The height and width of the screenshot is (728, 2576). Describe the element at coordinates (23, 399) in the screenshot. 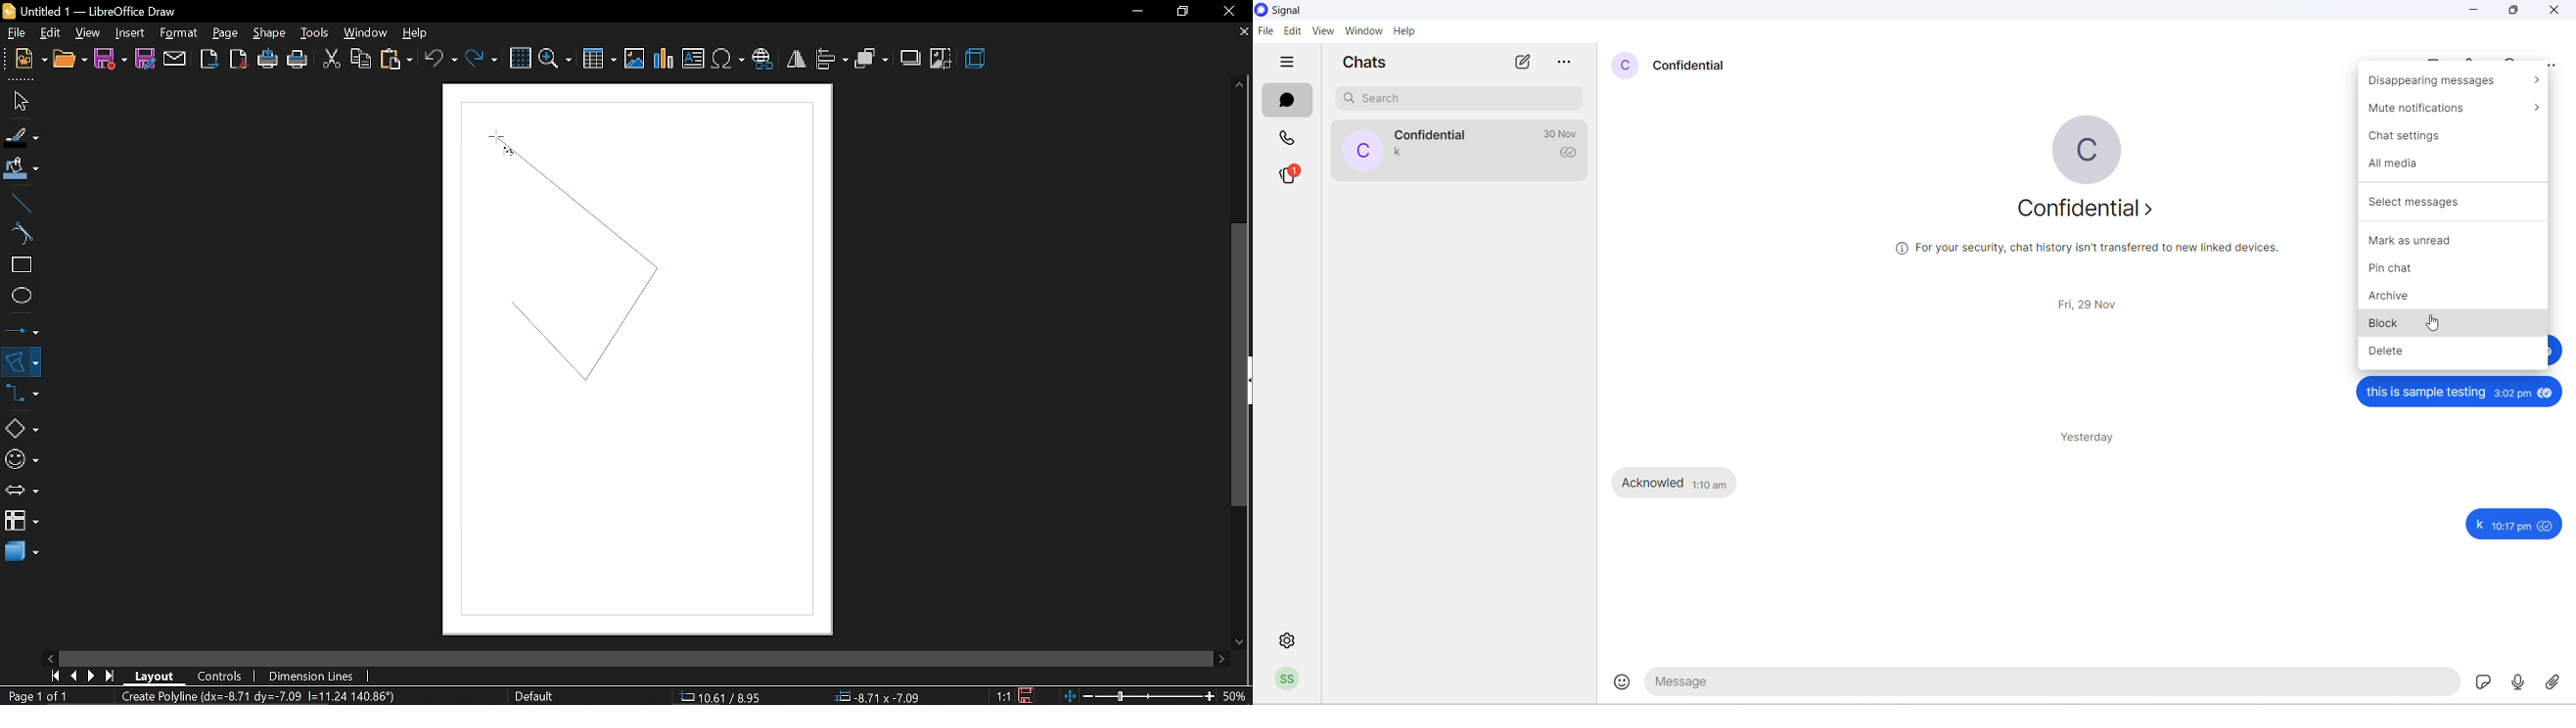

I see `connectors` at that location.